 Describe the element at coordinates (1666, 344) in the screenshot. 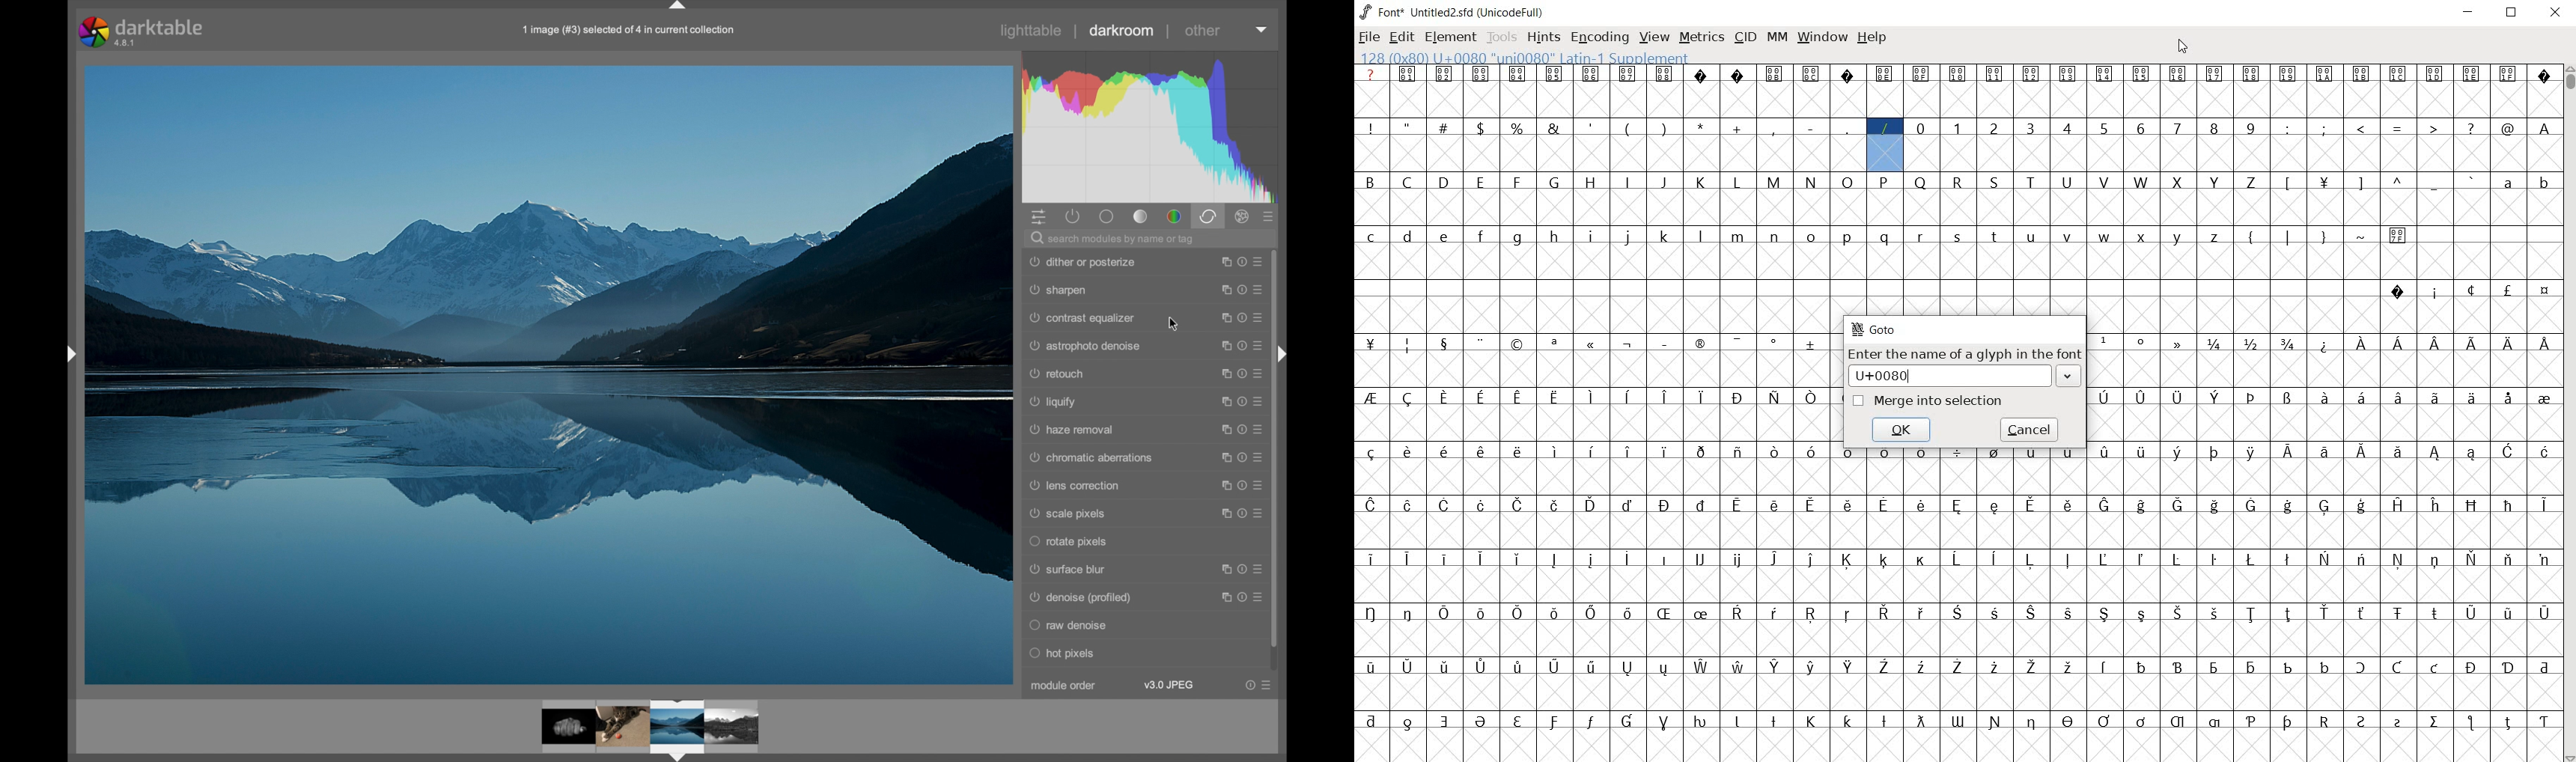

I see `glyph` at that location.